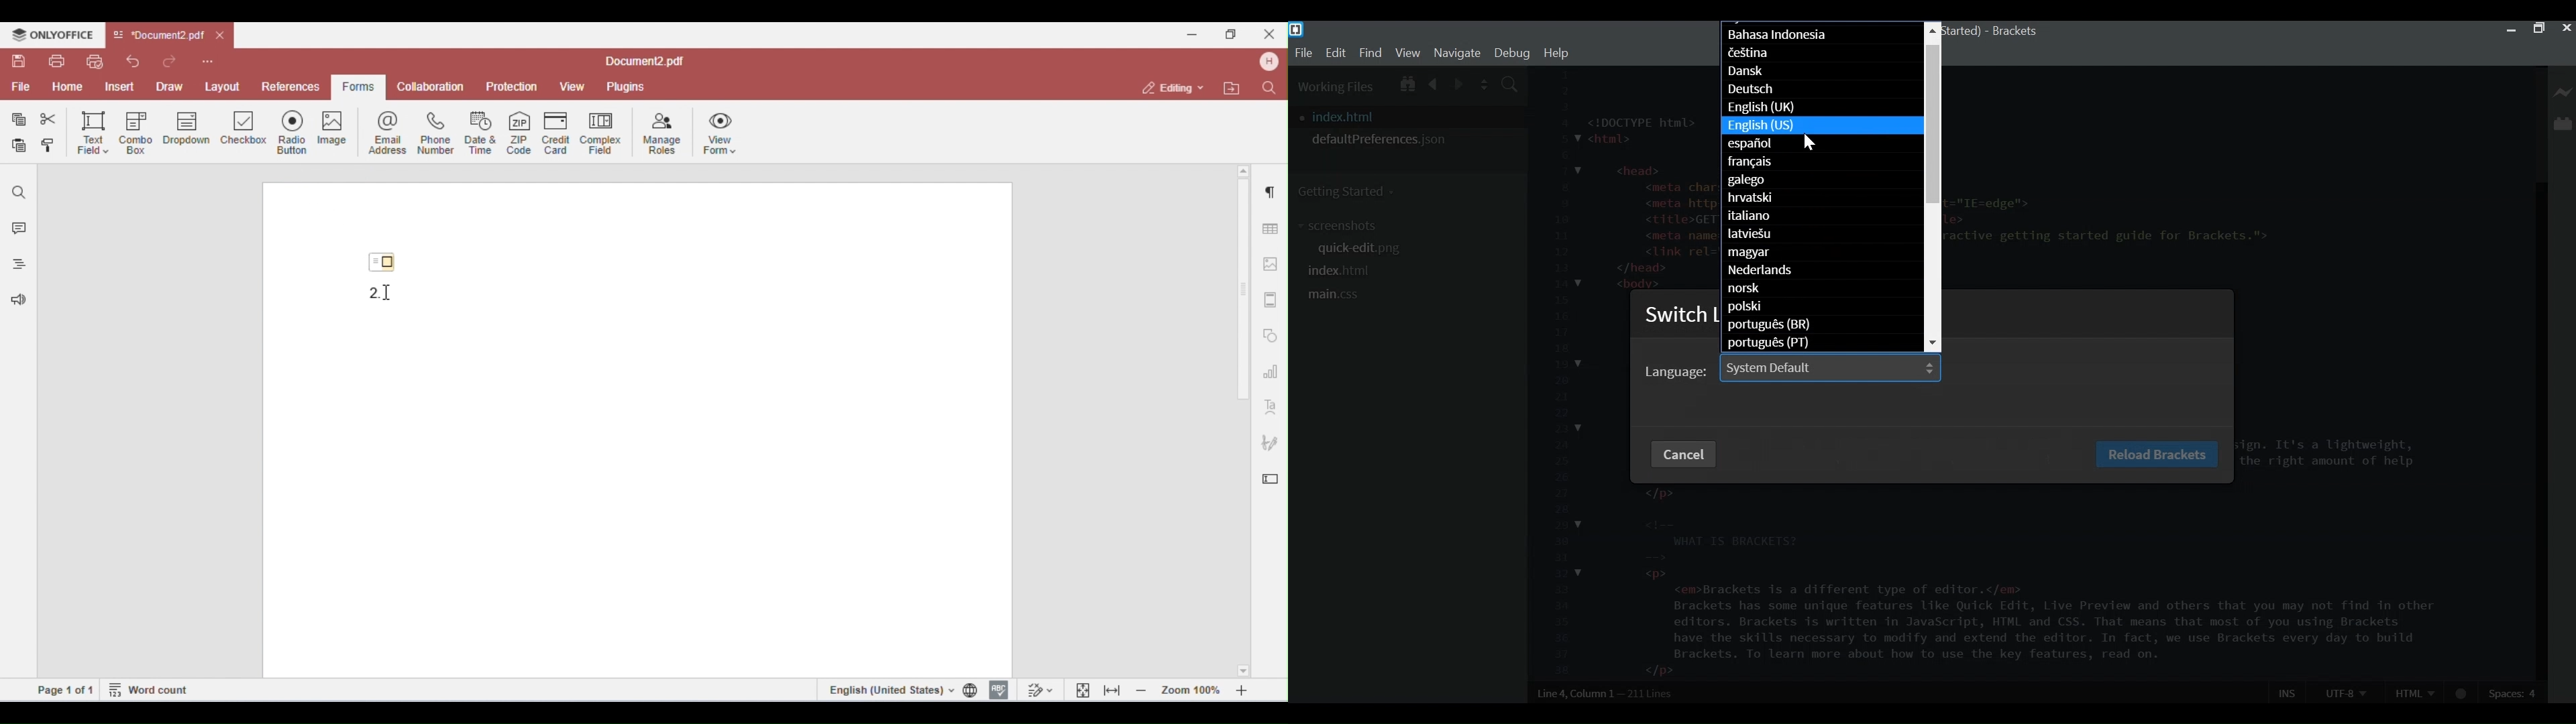 The height and width of the screenshot is (728, 2576). Describe the element at coordinates (1371, 52) in the screenshot. I see `Find` at that location.